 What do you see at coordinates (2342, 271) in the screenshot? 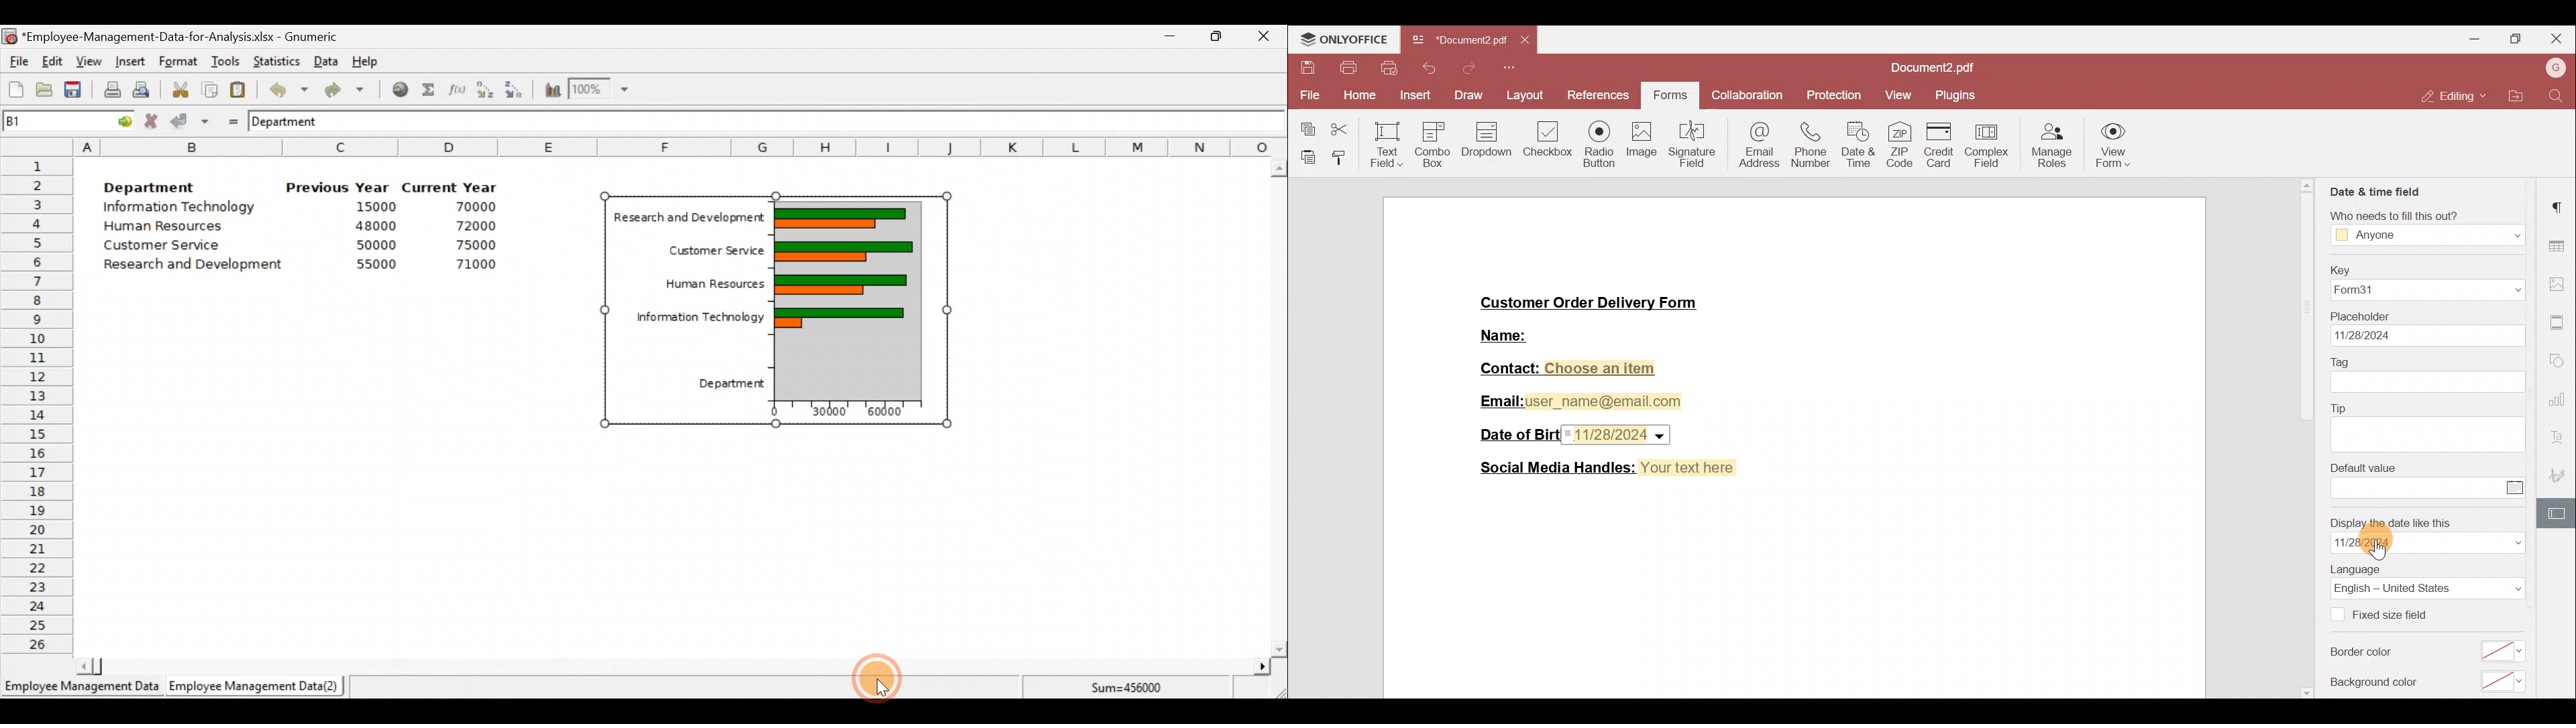
I see `Key` at bounding box center [2342, 271].